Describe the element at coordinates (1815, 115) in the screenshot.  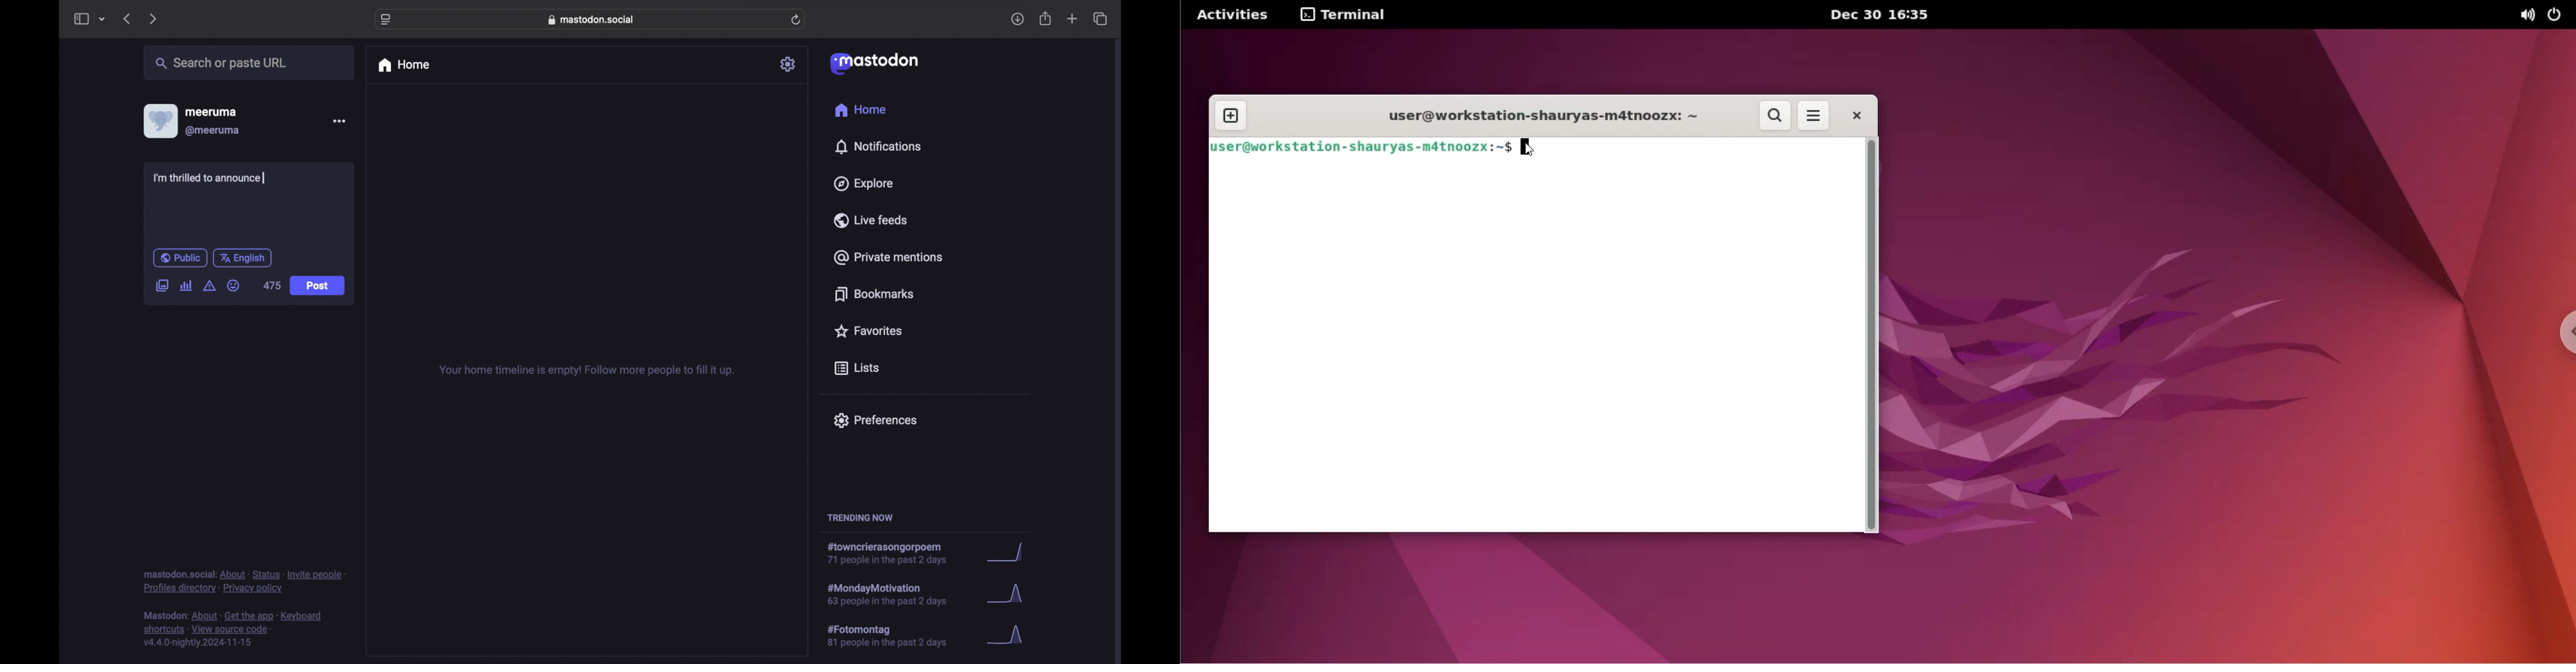
I see `more options` at that location.